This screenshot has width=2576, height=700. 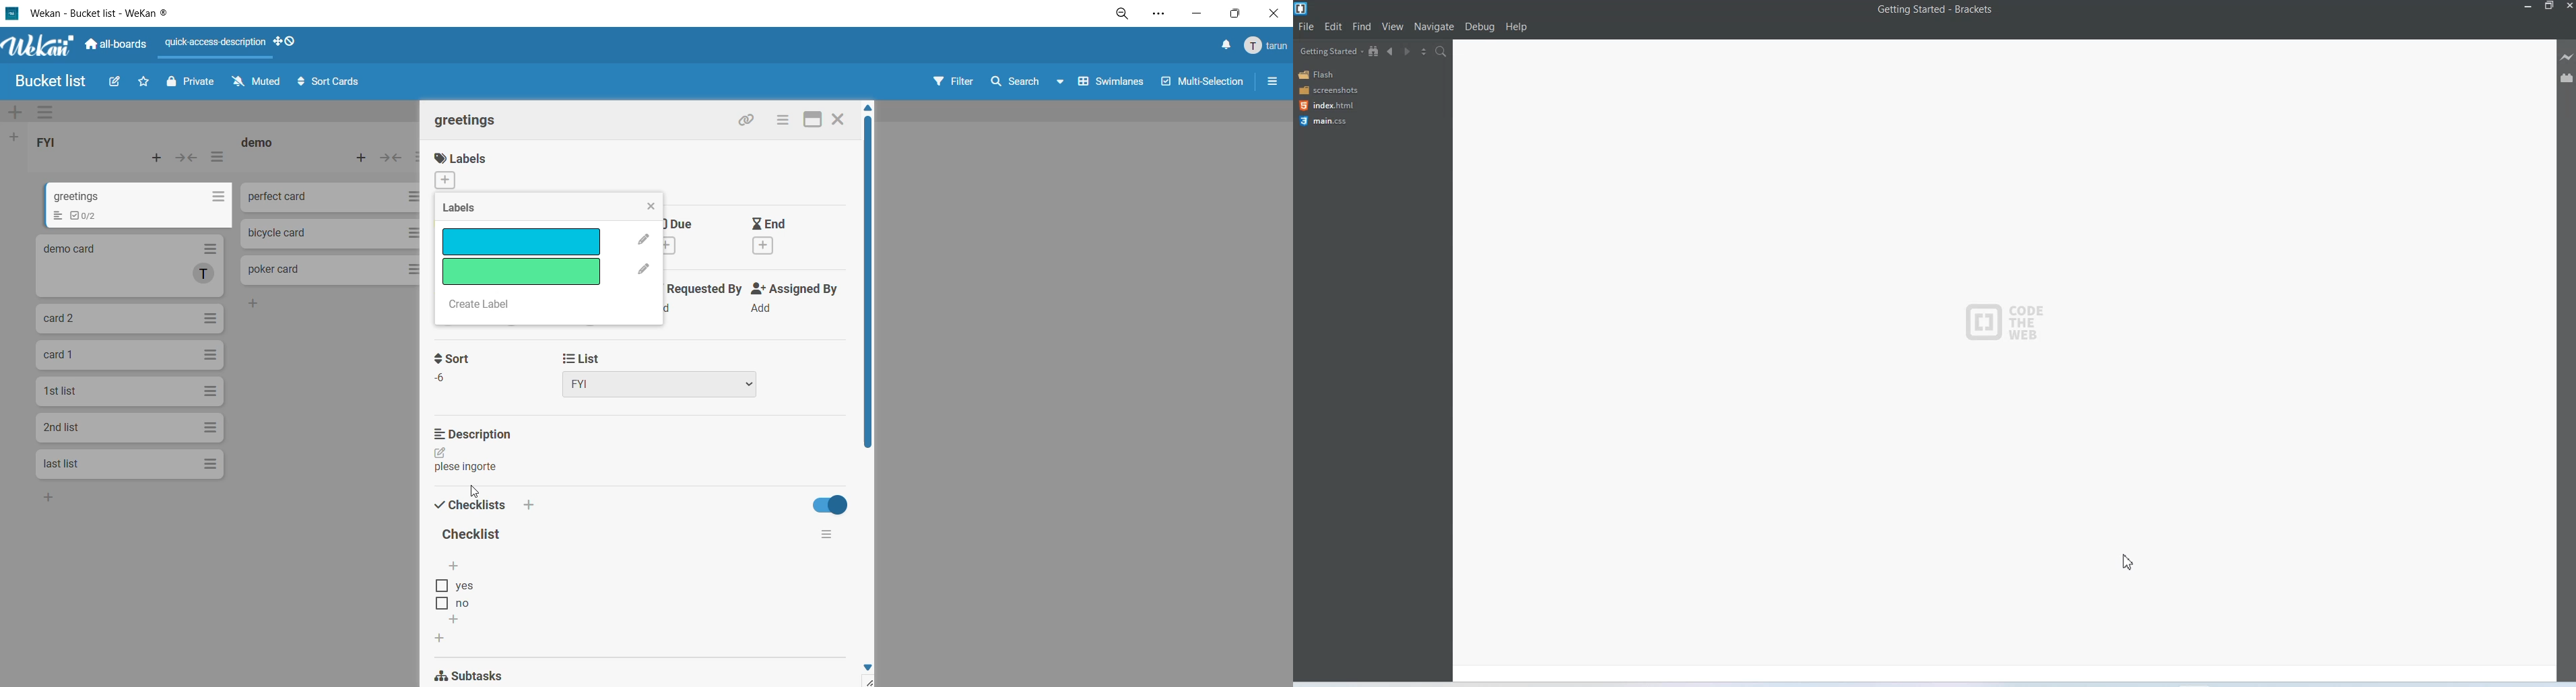 What do you see at coordinates (838, 120) in the screenshot?
I see `close` at bounding box center [838, 120].